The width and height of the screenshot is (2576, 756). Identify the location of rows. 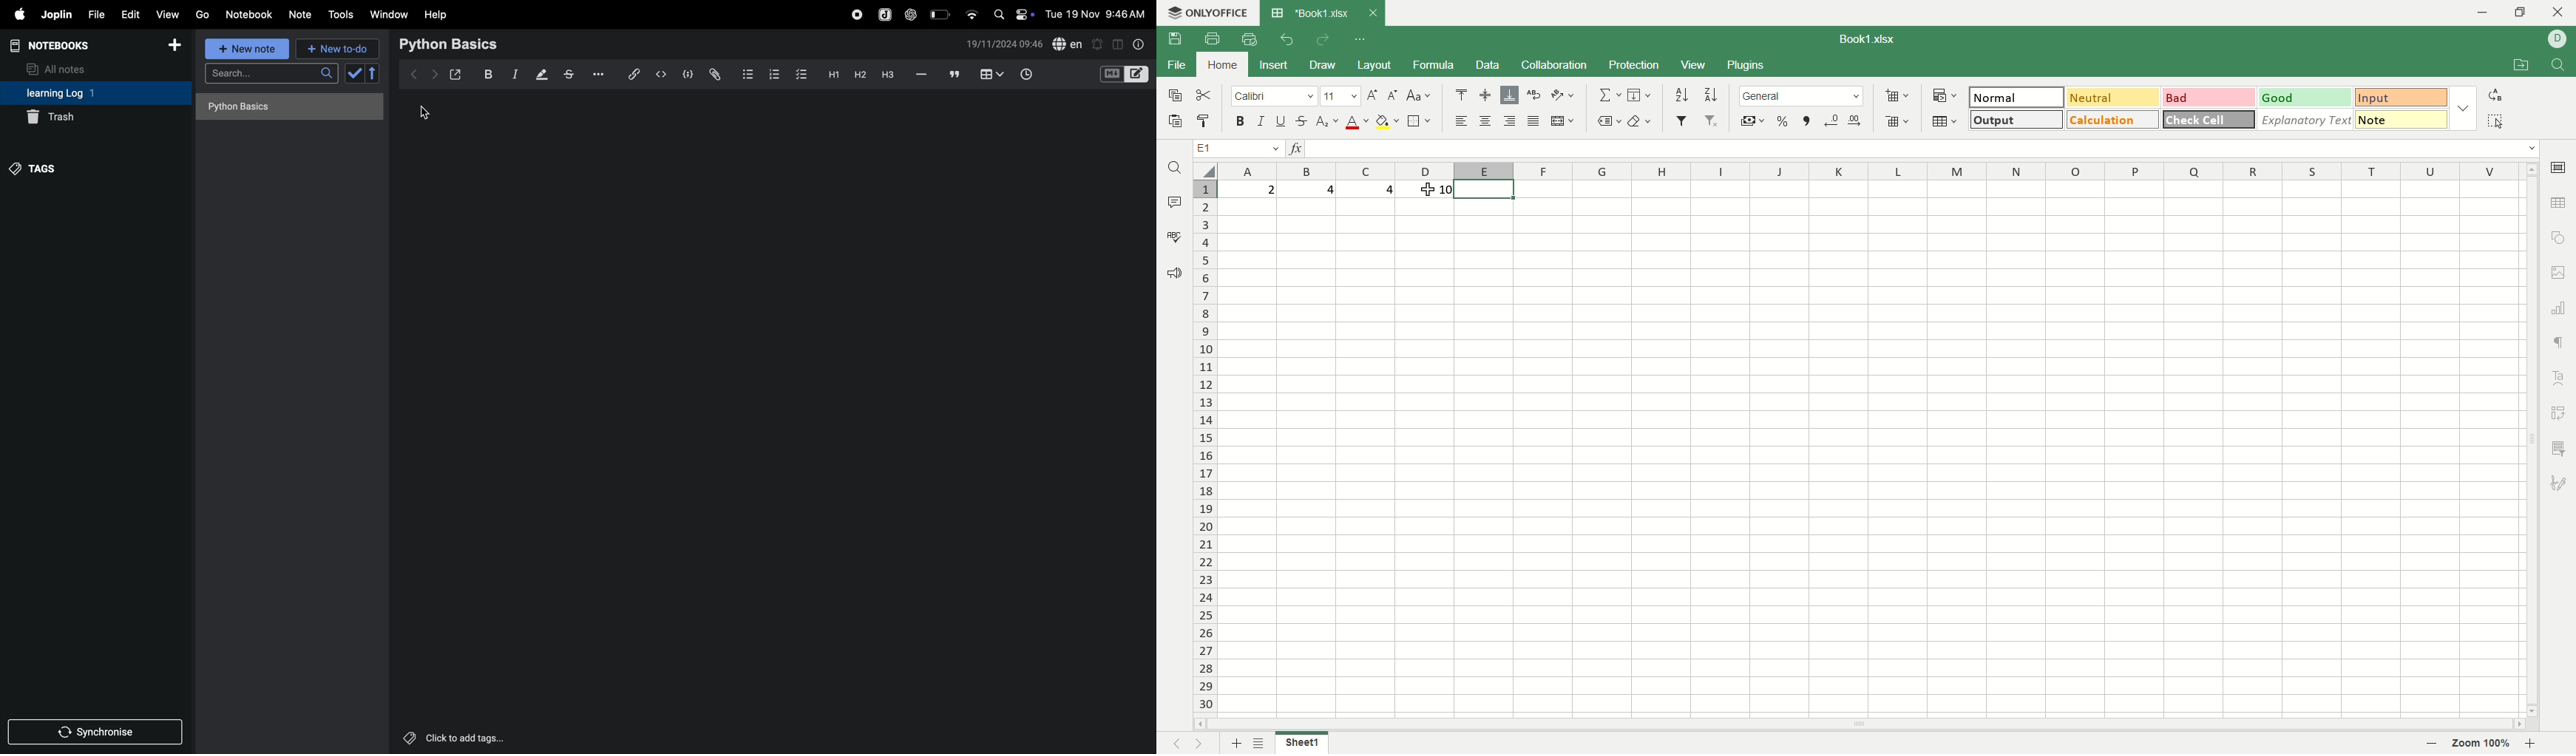
(1200, 449).